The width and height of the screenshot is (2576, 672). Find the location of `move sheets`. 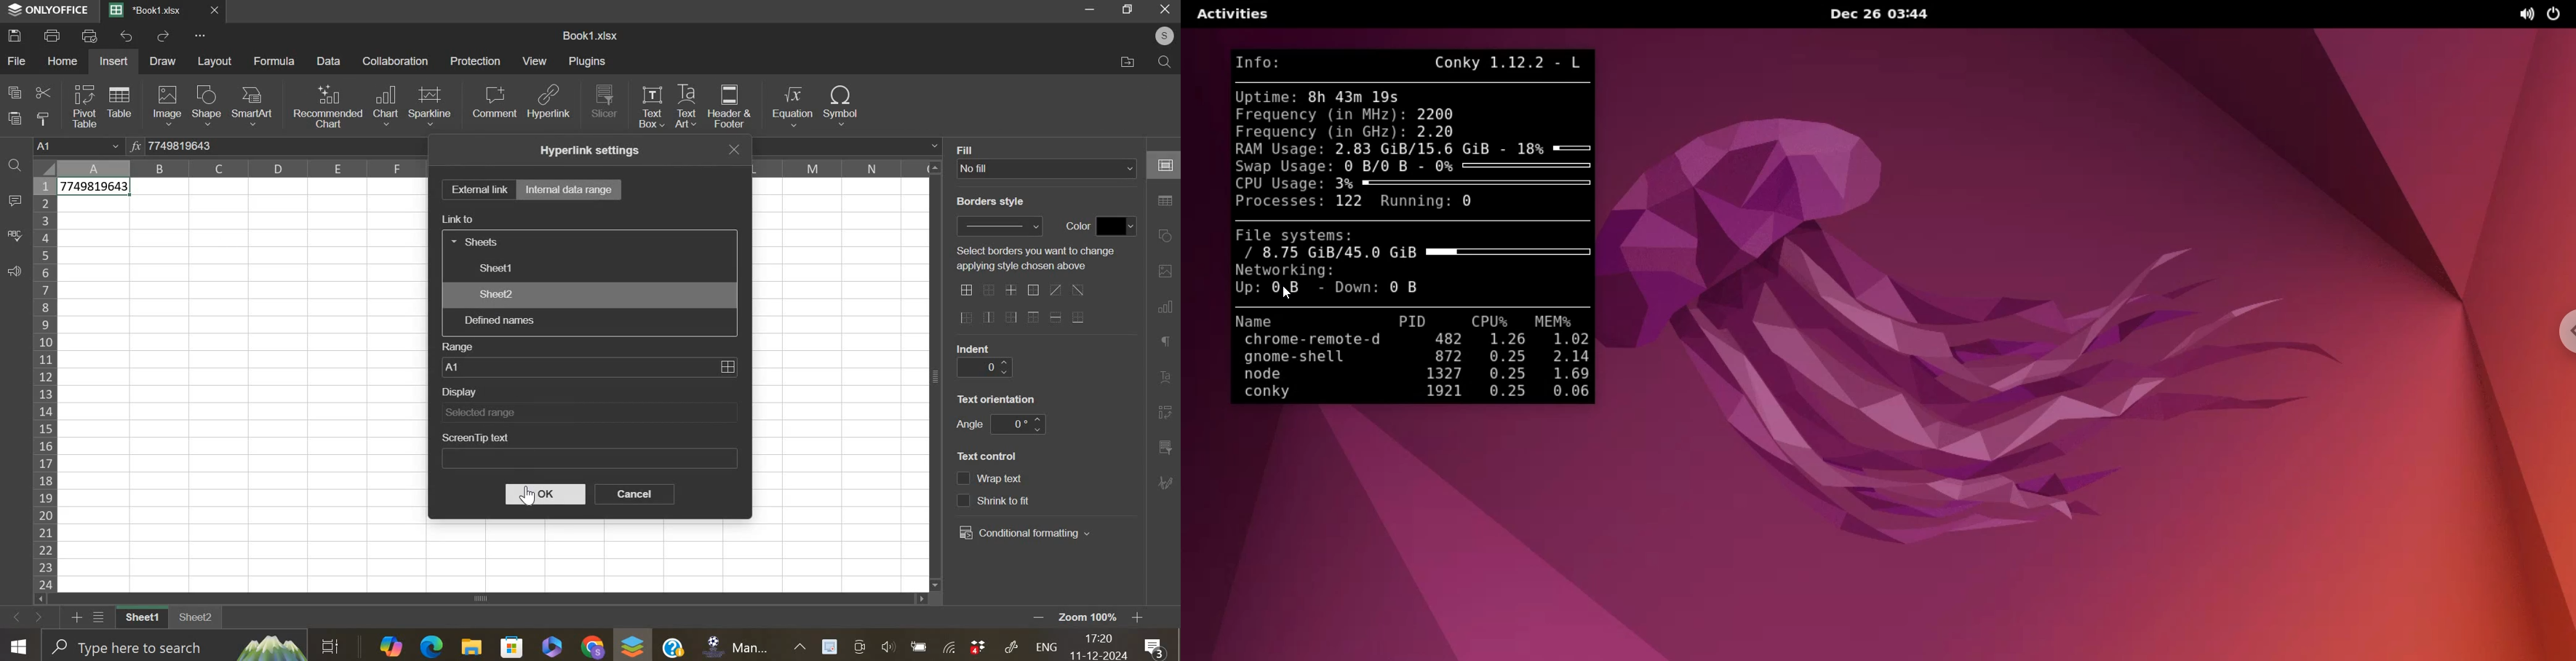

move sheets is located at coordinates (29, 616).